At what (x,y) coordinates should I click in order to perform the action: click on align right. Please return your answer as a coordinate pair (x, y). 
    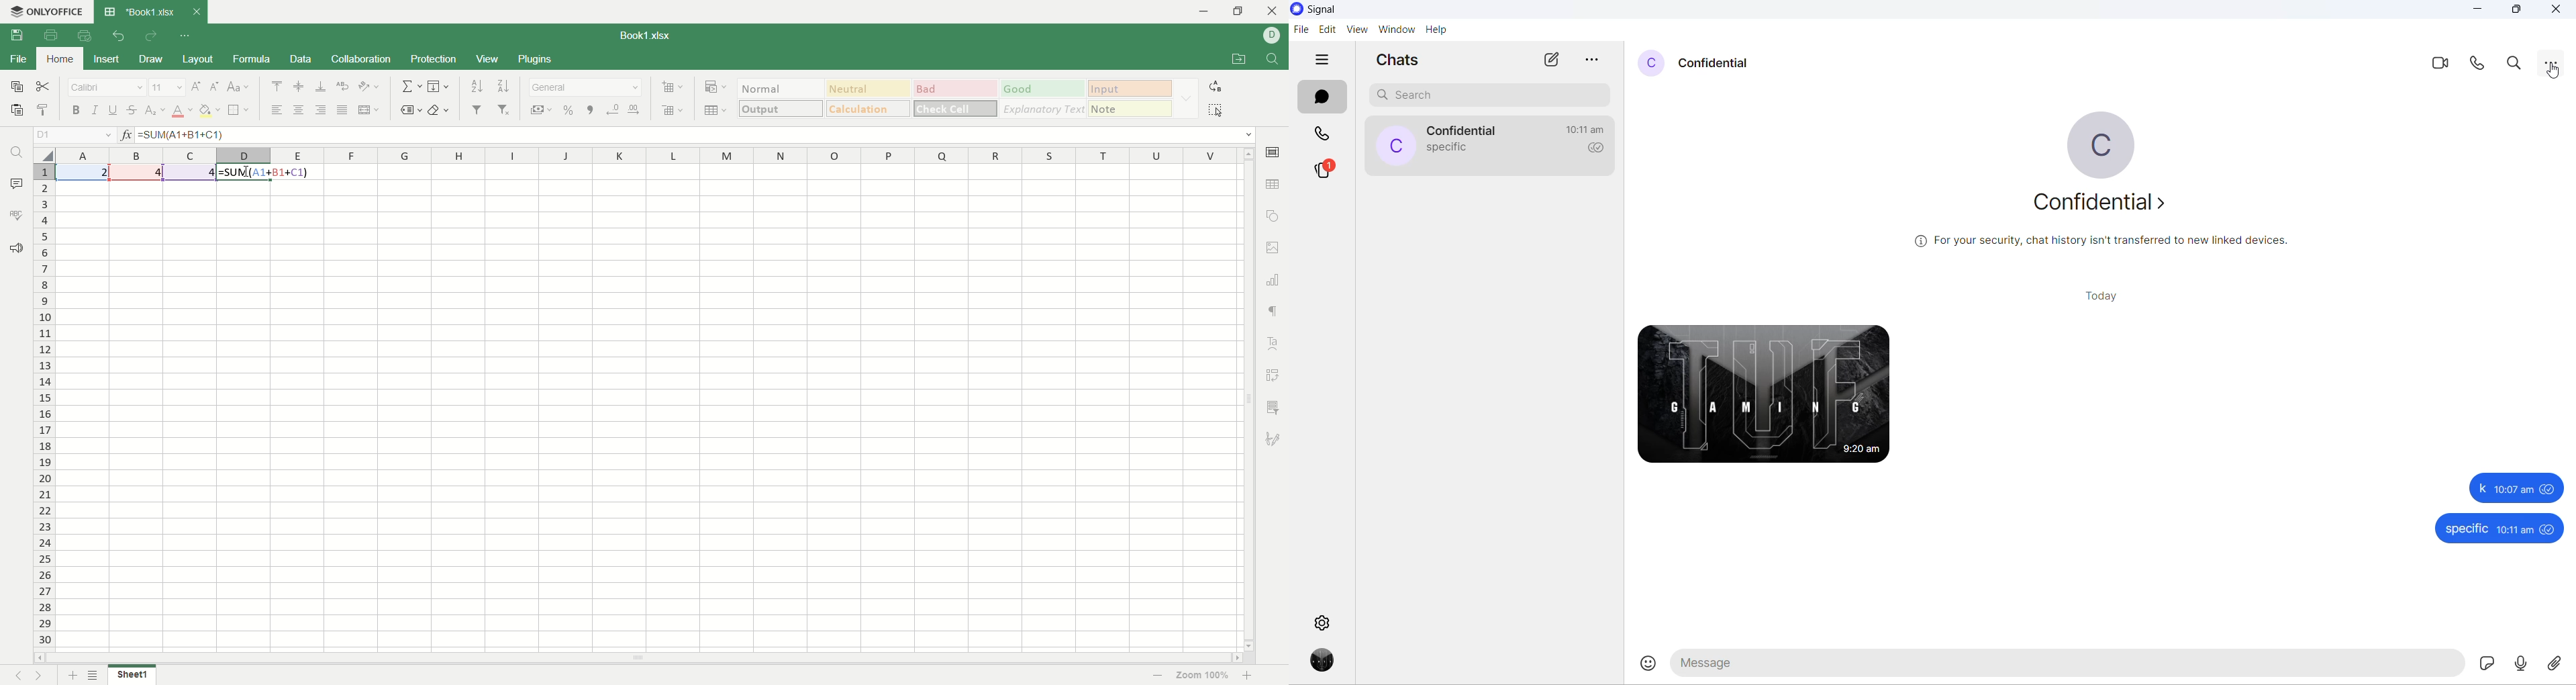
    Looking at the image, I should click on (323, 110).